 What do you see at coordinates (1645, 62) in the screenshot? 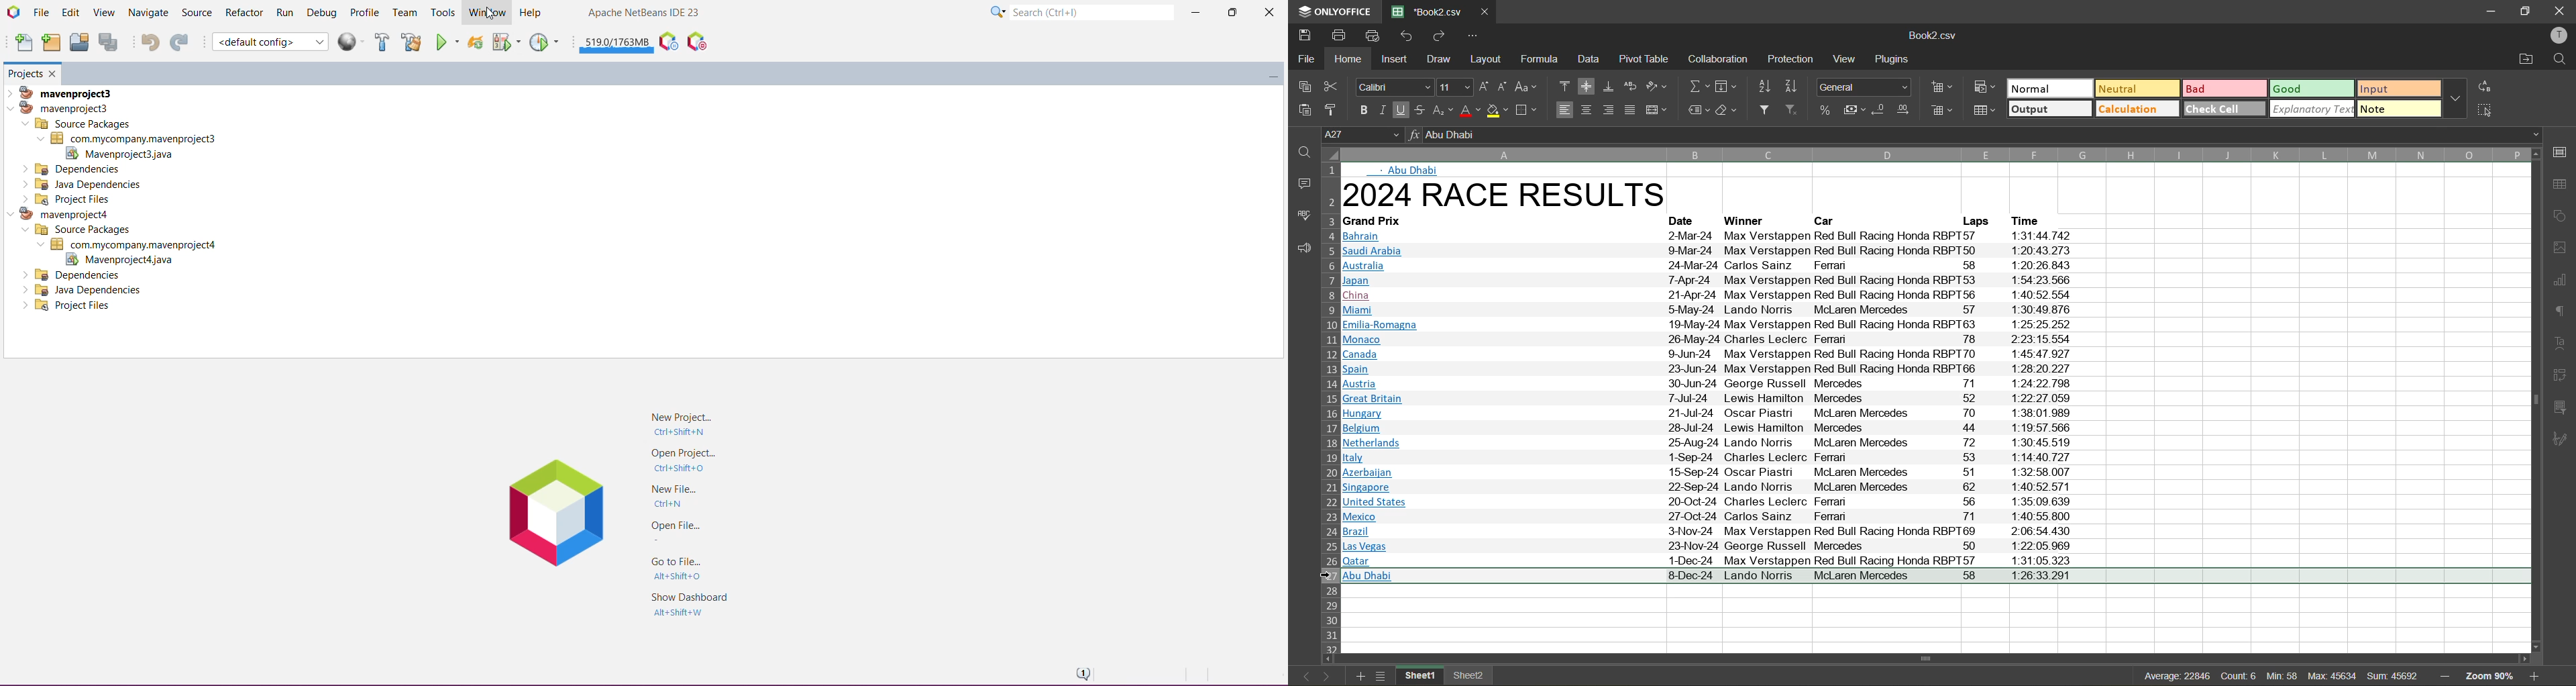
I see `pivot table` at bounding box center [1645, 62].